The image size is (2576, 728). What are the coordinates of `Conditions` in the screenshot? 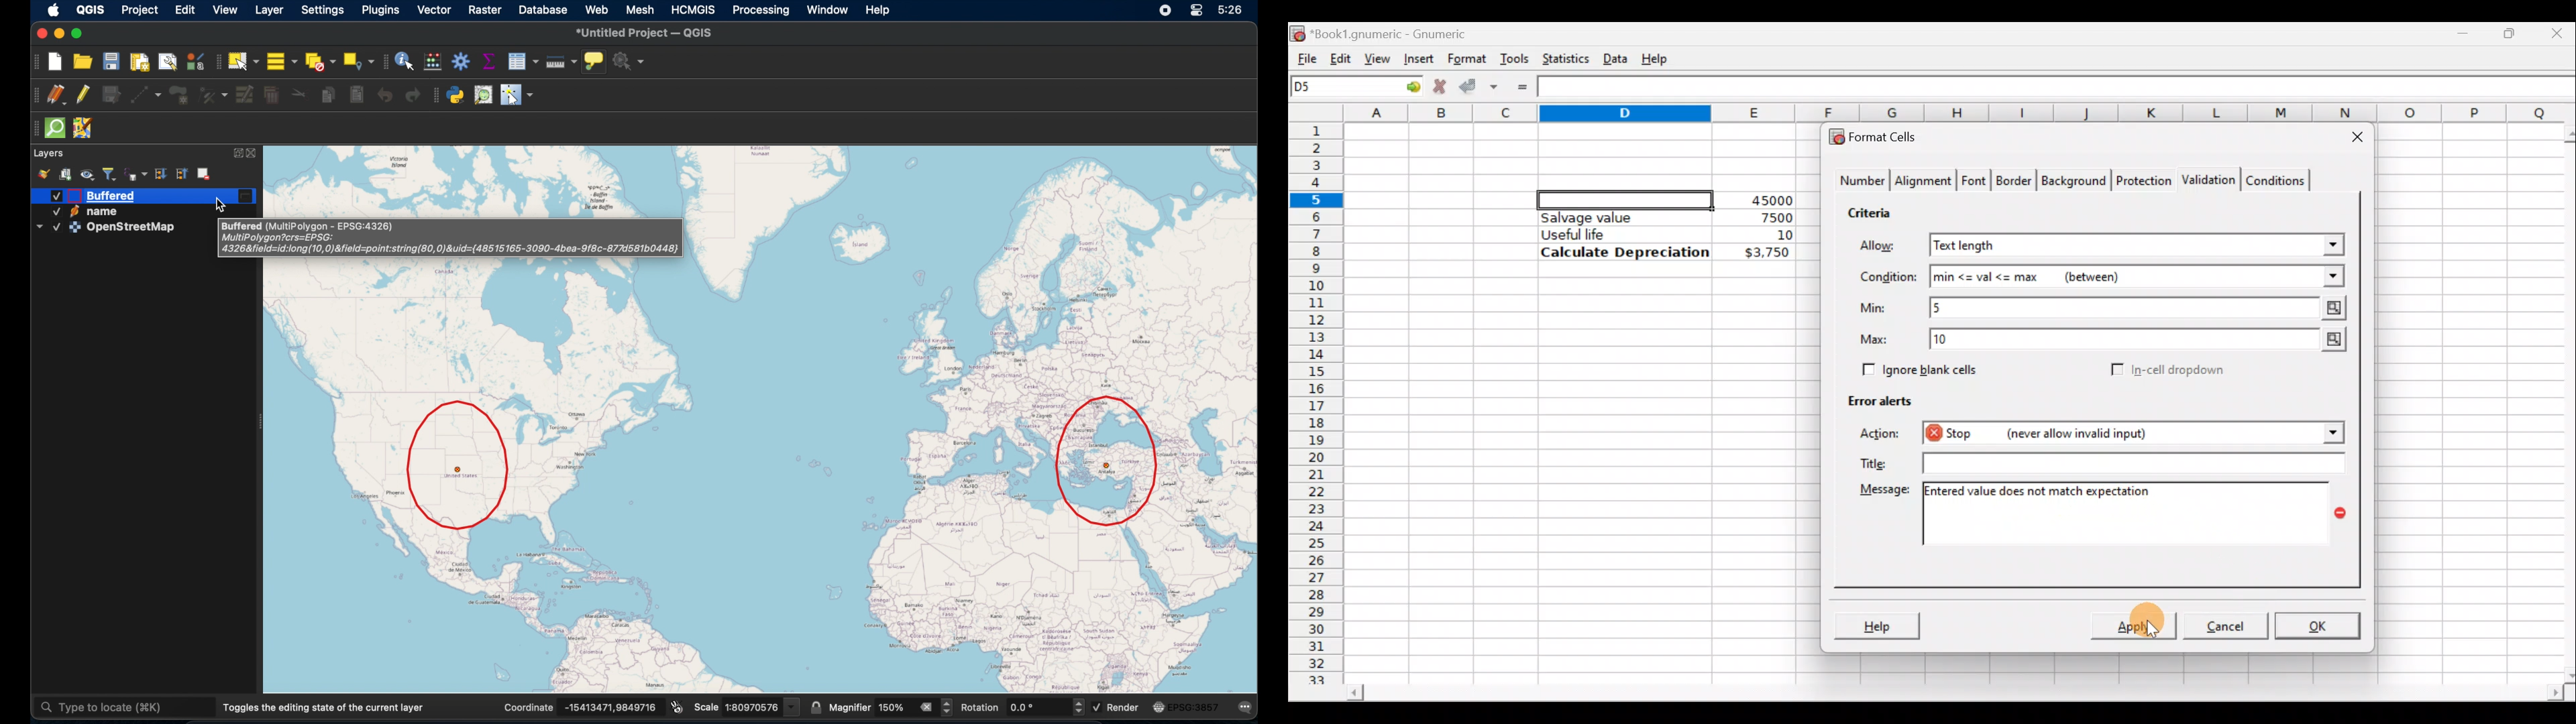 It's located at (2275, 180).